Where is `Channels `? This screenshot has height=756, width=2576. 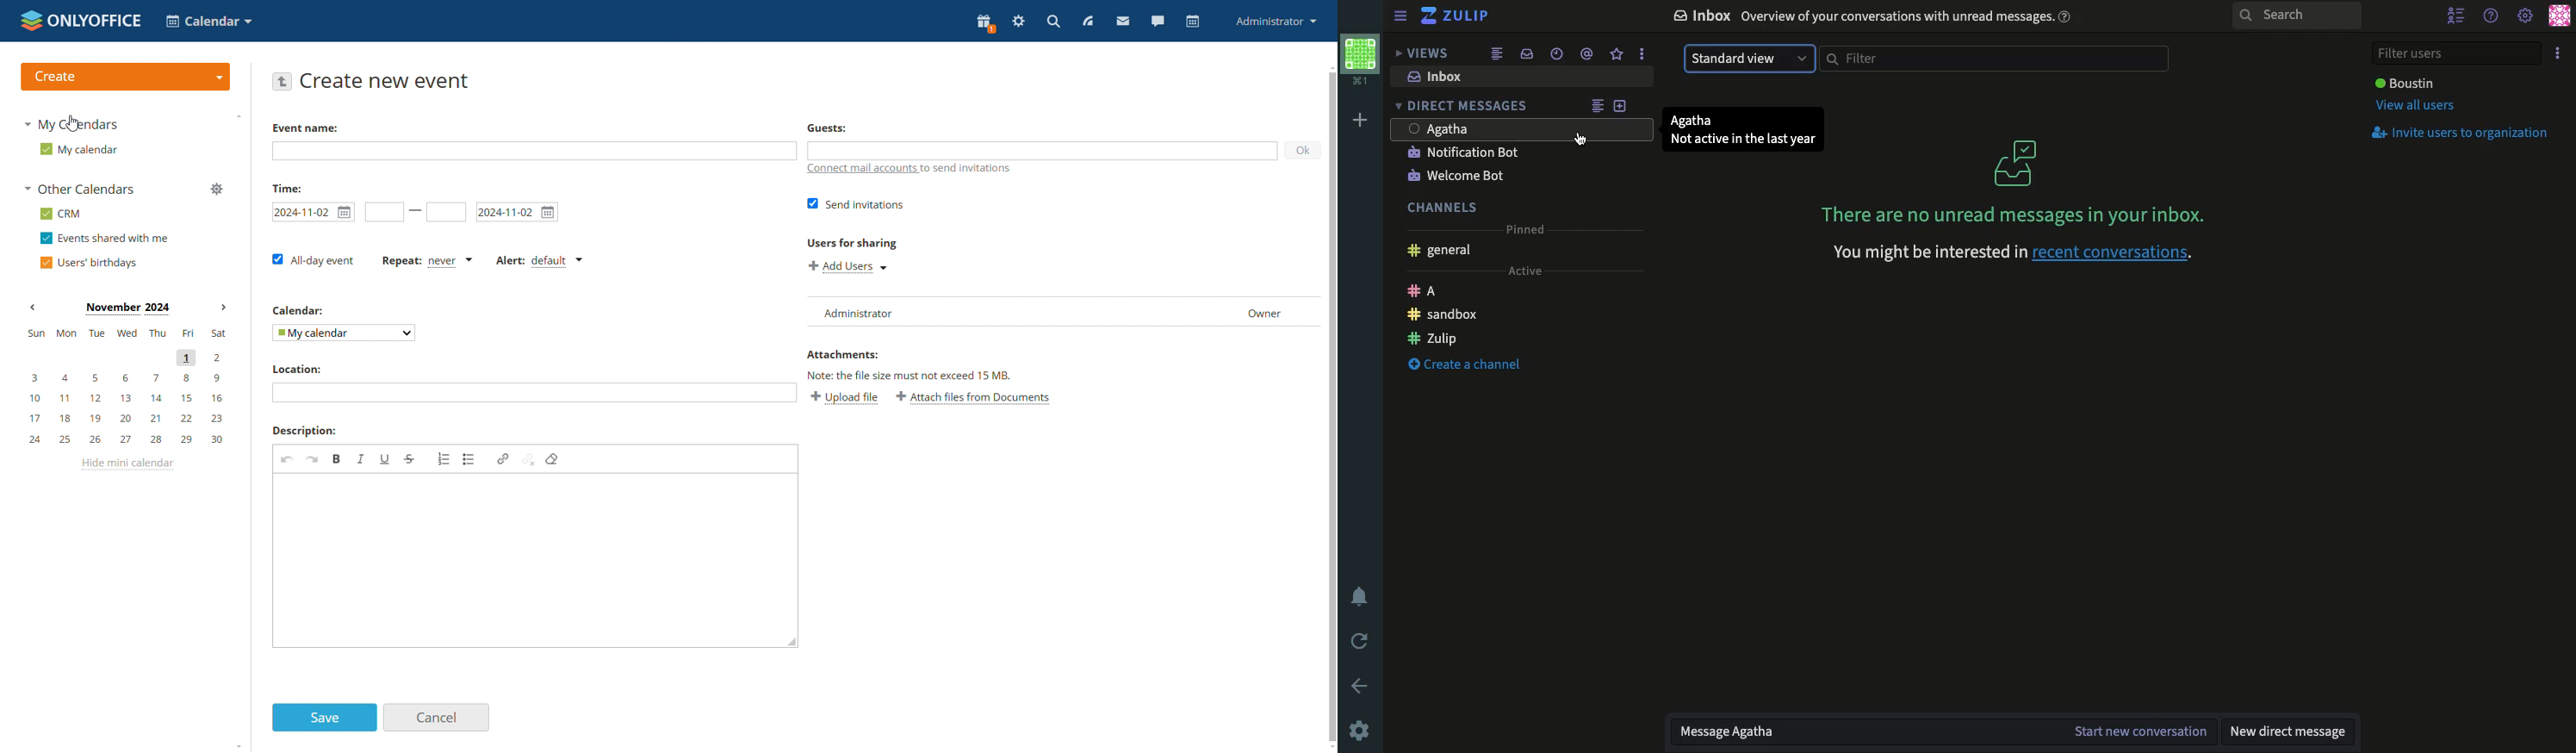 Channels  is located at coordinates (1440, 208).